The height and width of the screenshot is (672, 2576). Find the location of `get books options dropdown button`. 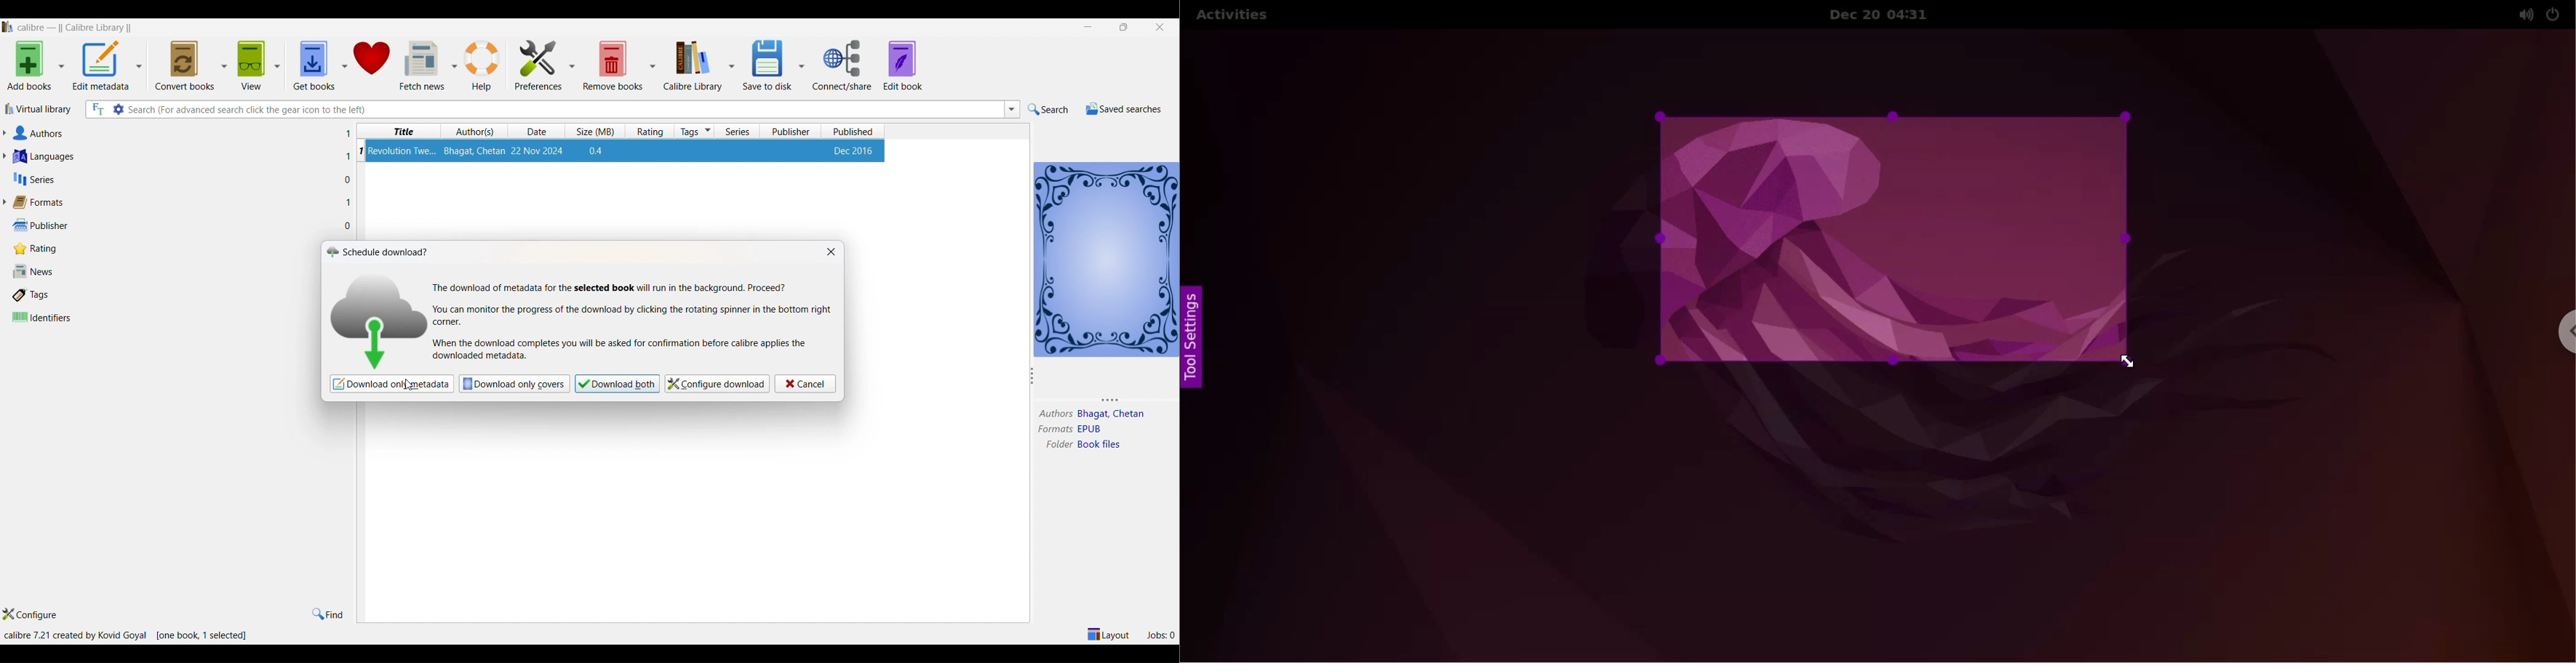

get books options dropdown button is located at coordinates (342, 61).